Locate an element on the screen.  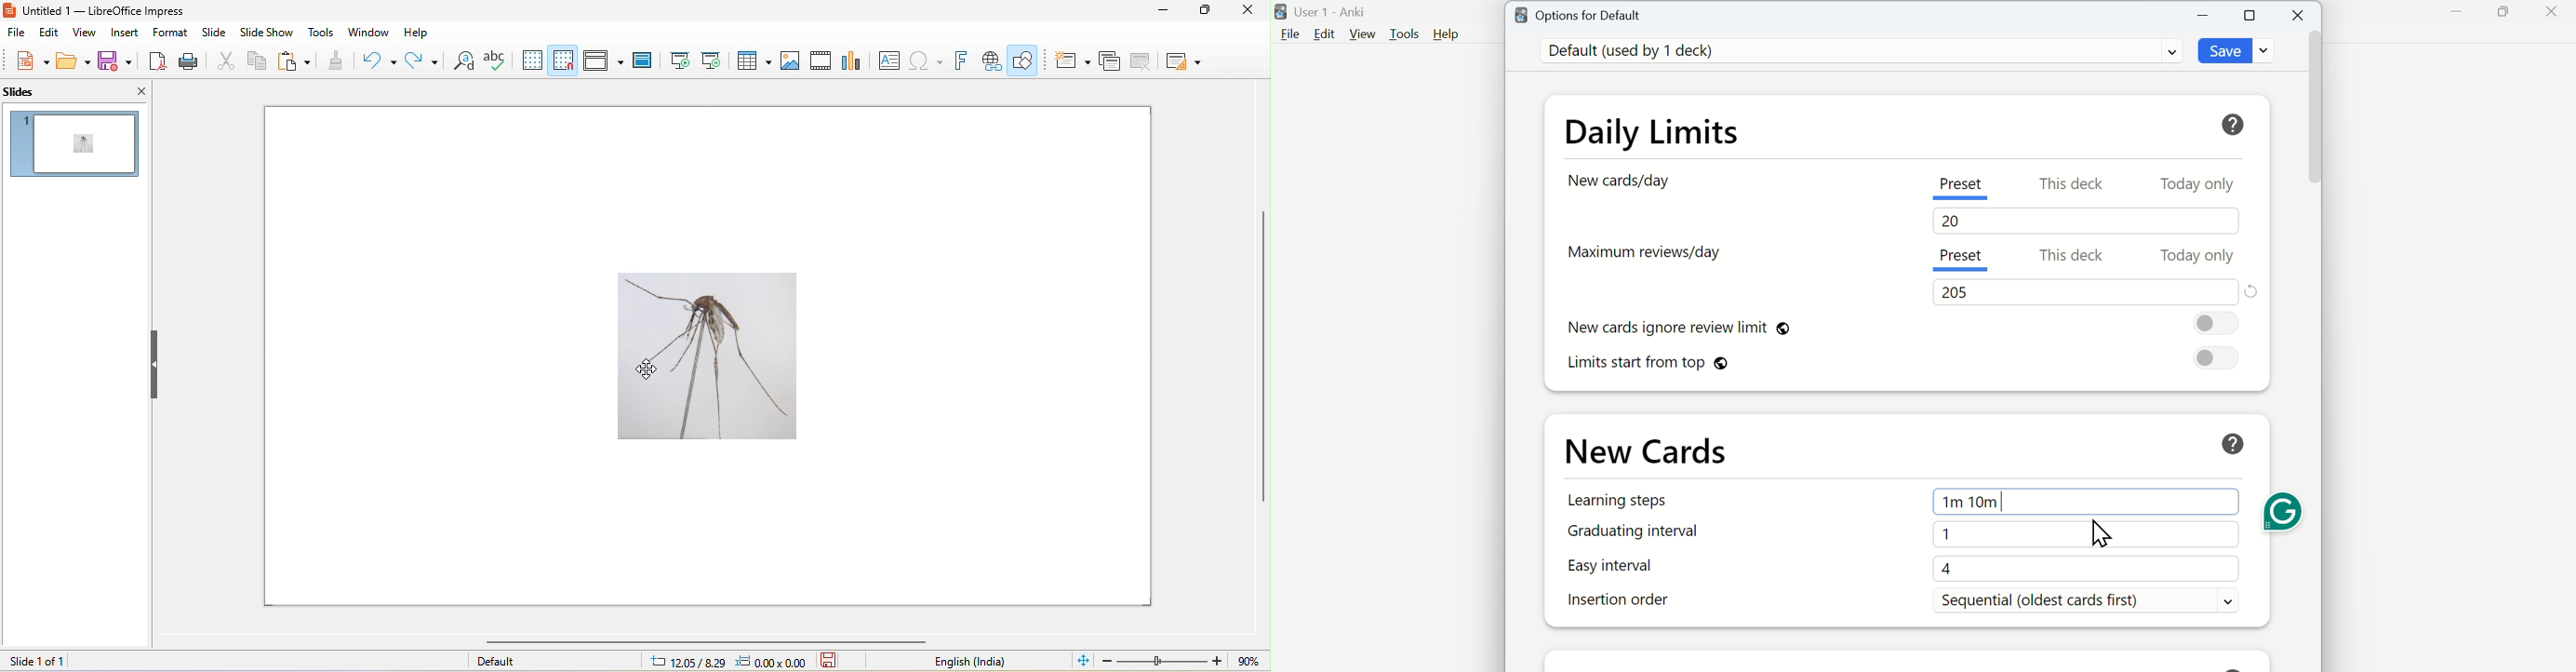
Learning Steps is located at coordinates (1620, 503).